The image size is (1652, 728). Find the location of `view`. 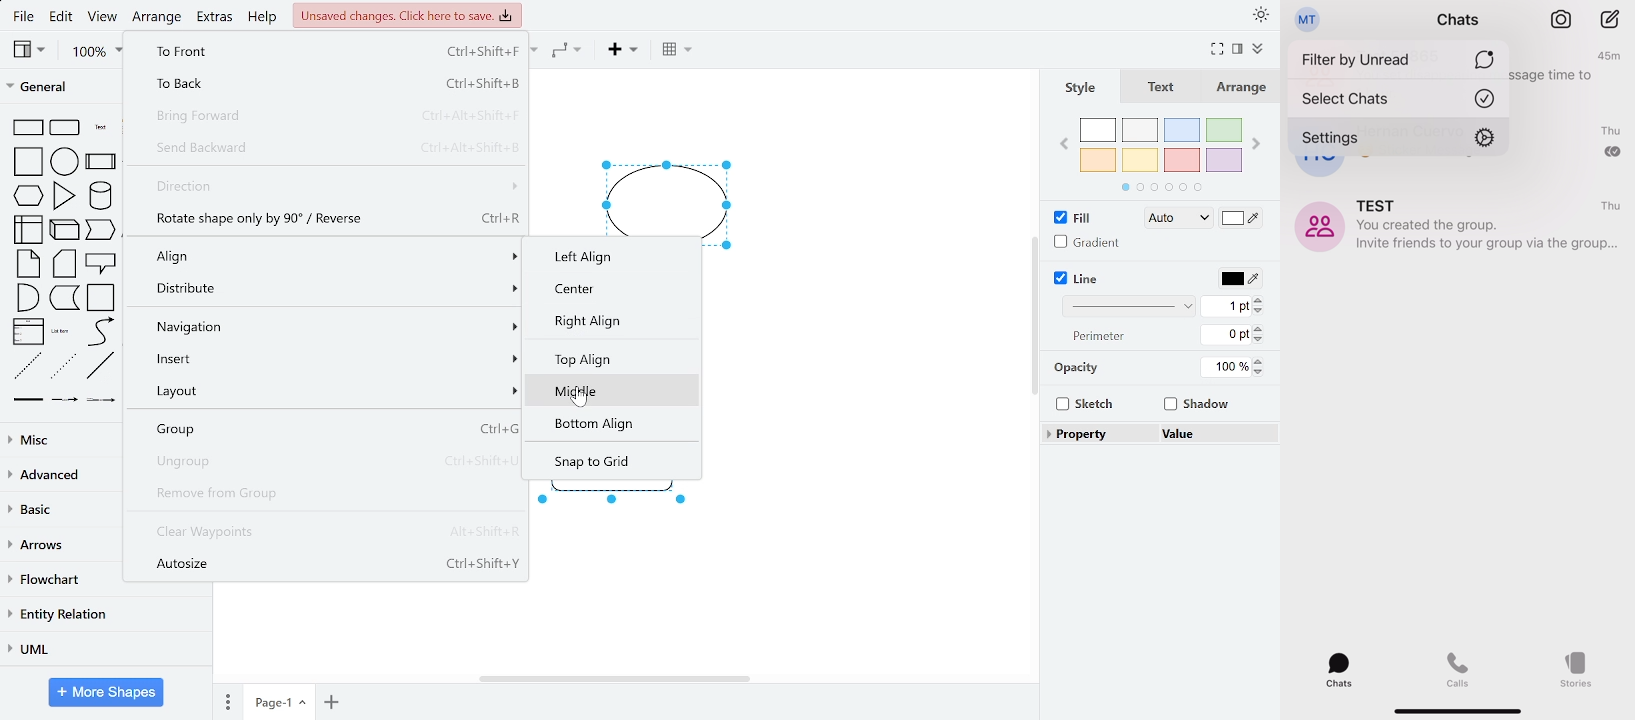

view is located at coordinates (30, 50).